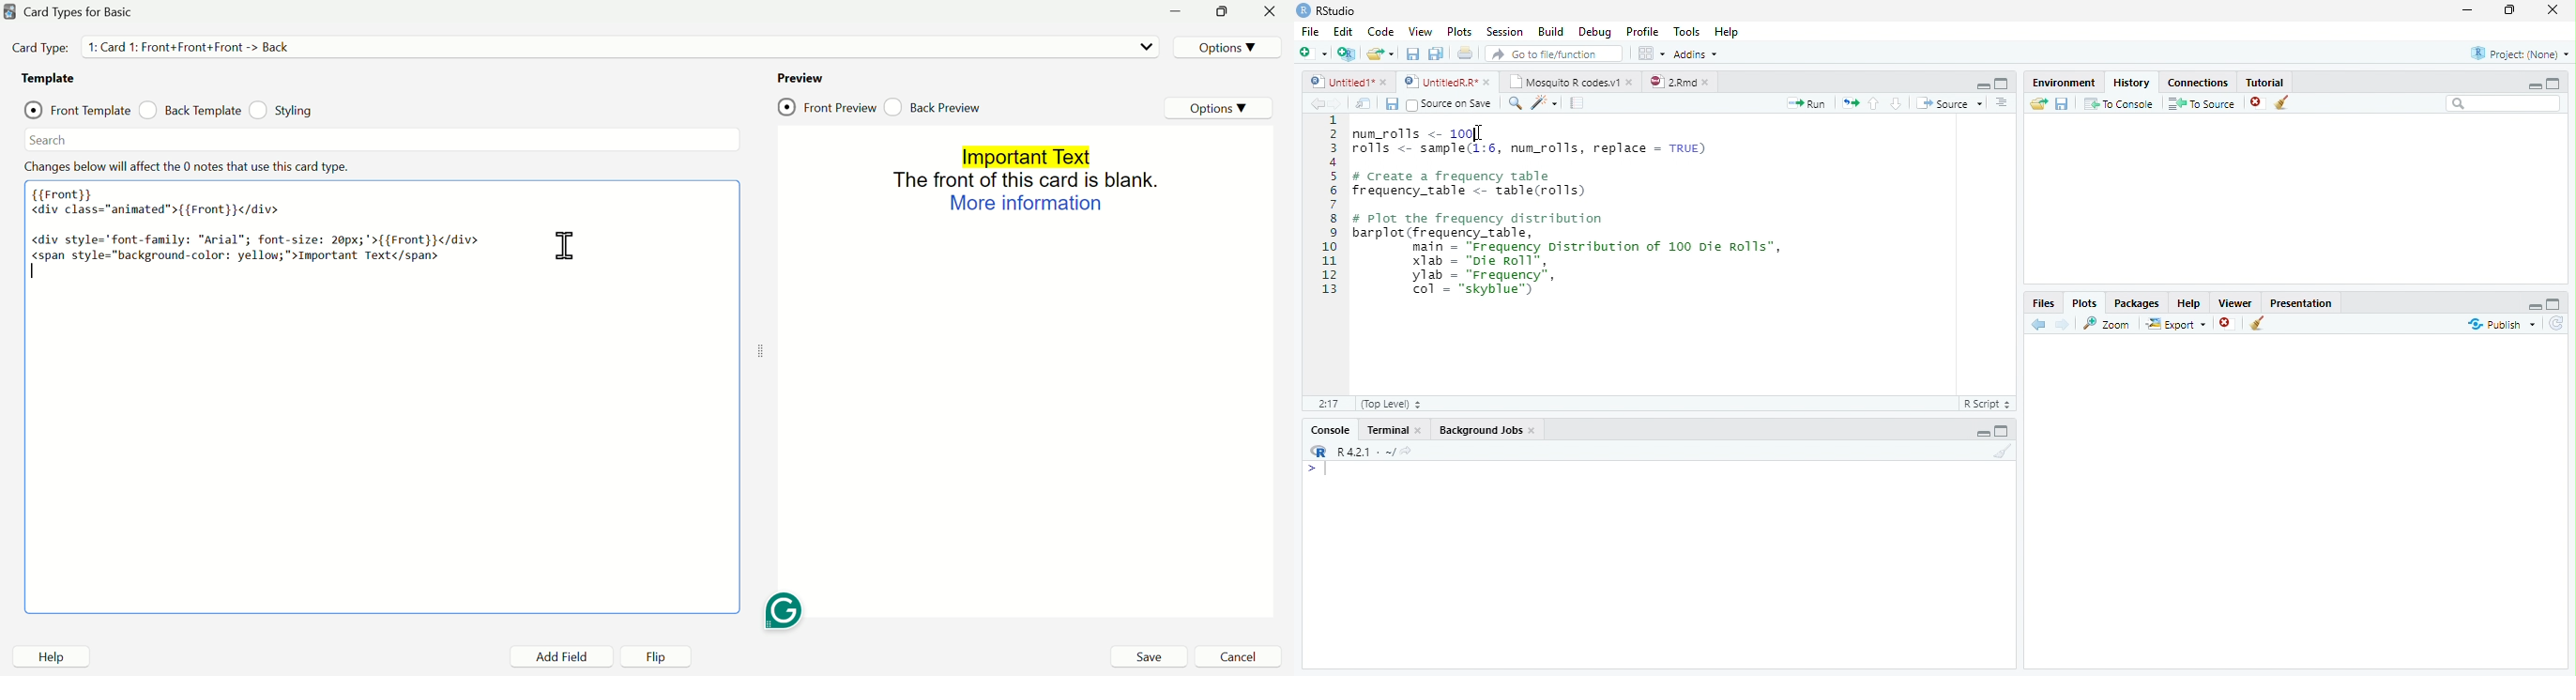 The height and width of the screenshot is (700, 2576). Describe the element at coordinates (1412, 54) in the screenshot. I see `Save current file` at that location.